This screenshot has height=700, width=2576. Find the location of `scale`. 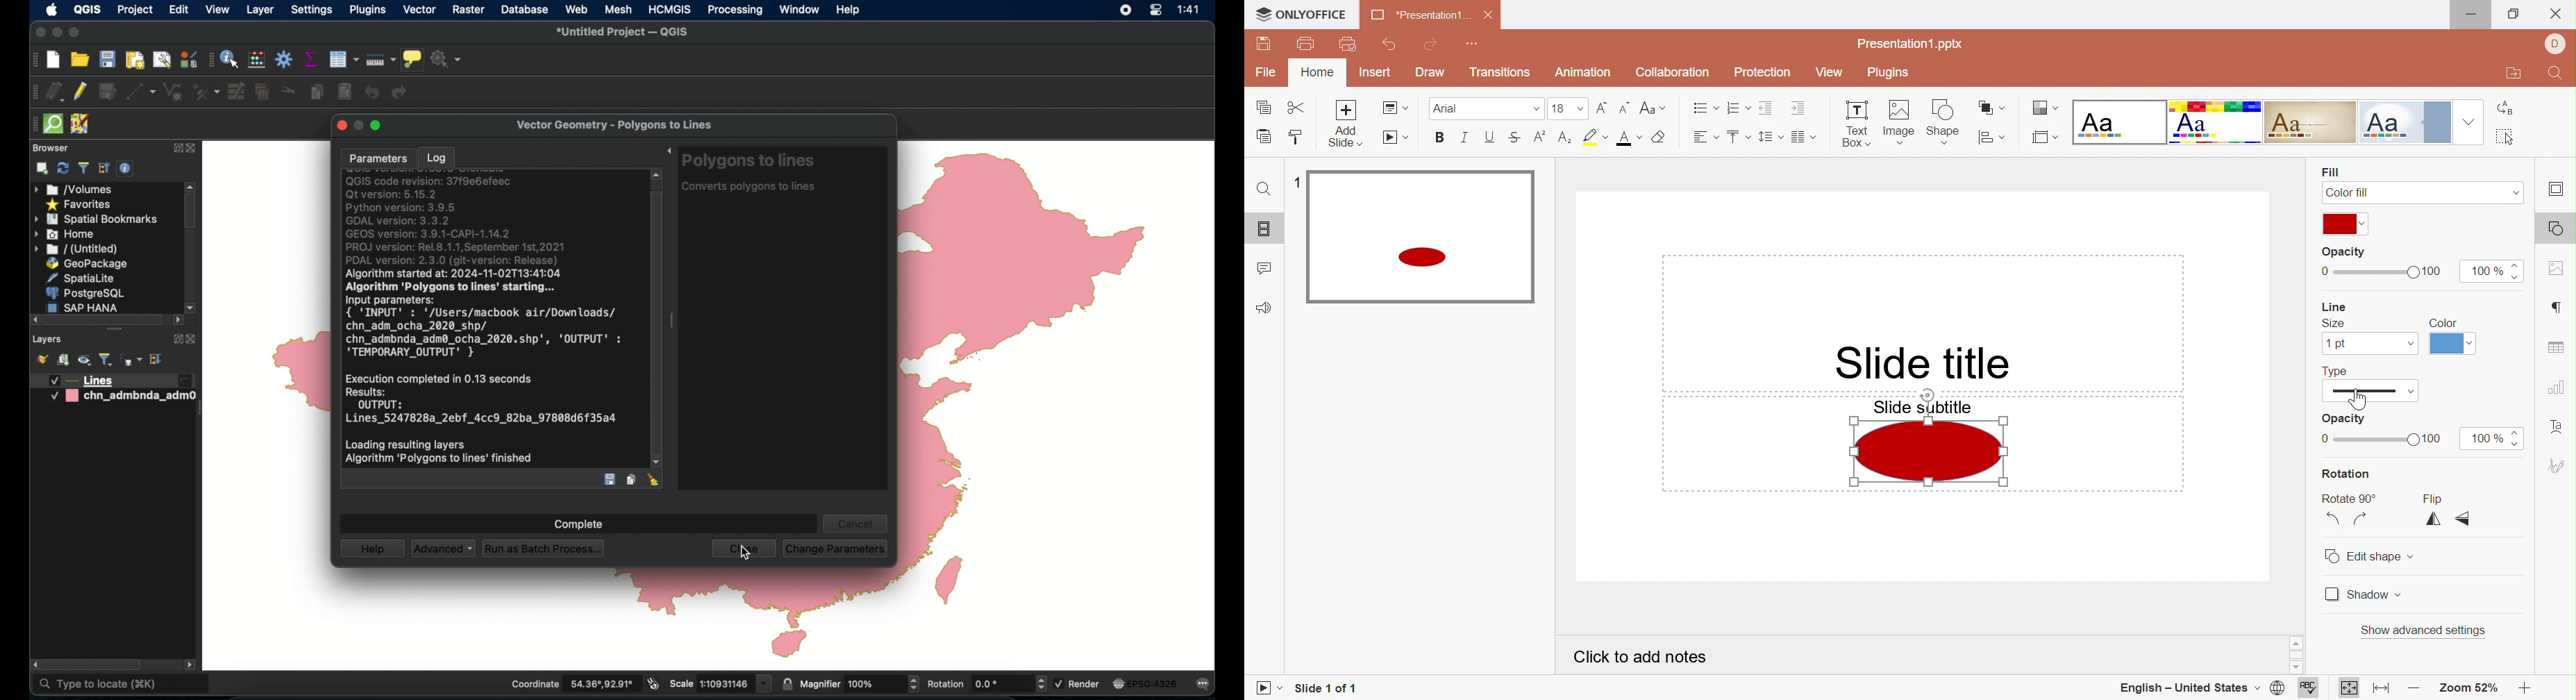

scale is located at coordinates (719, 683).